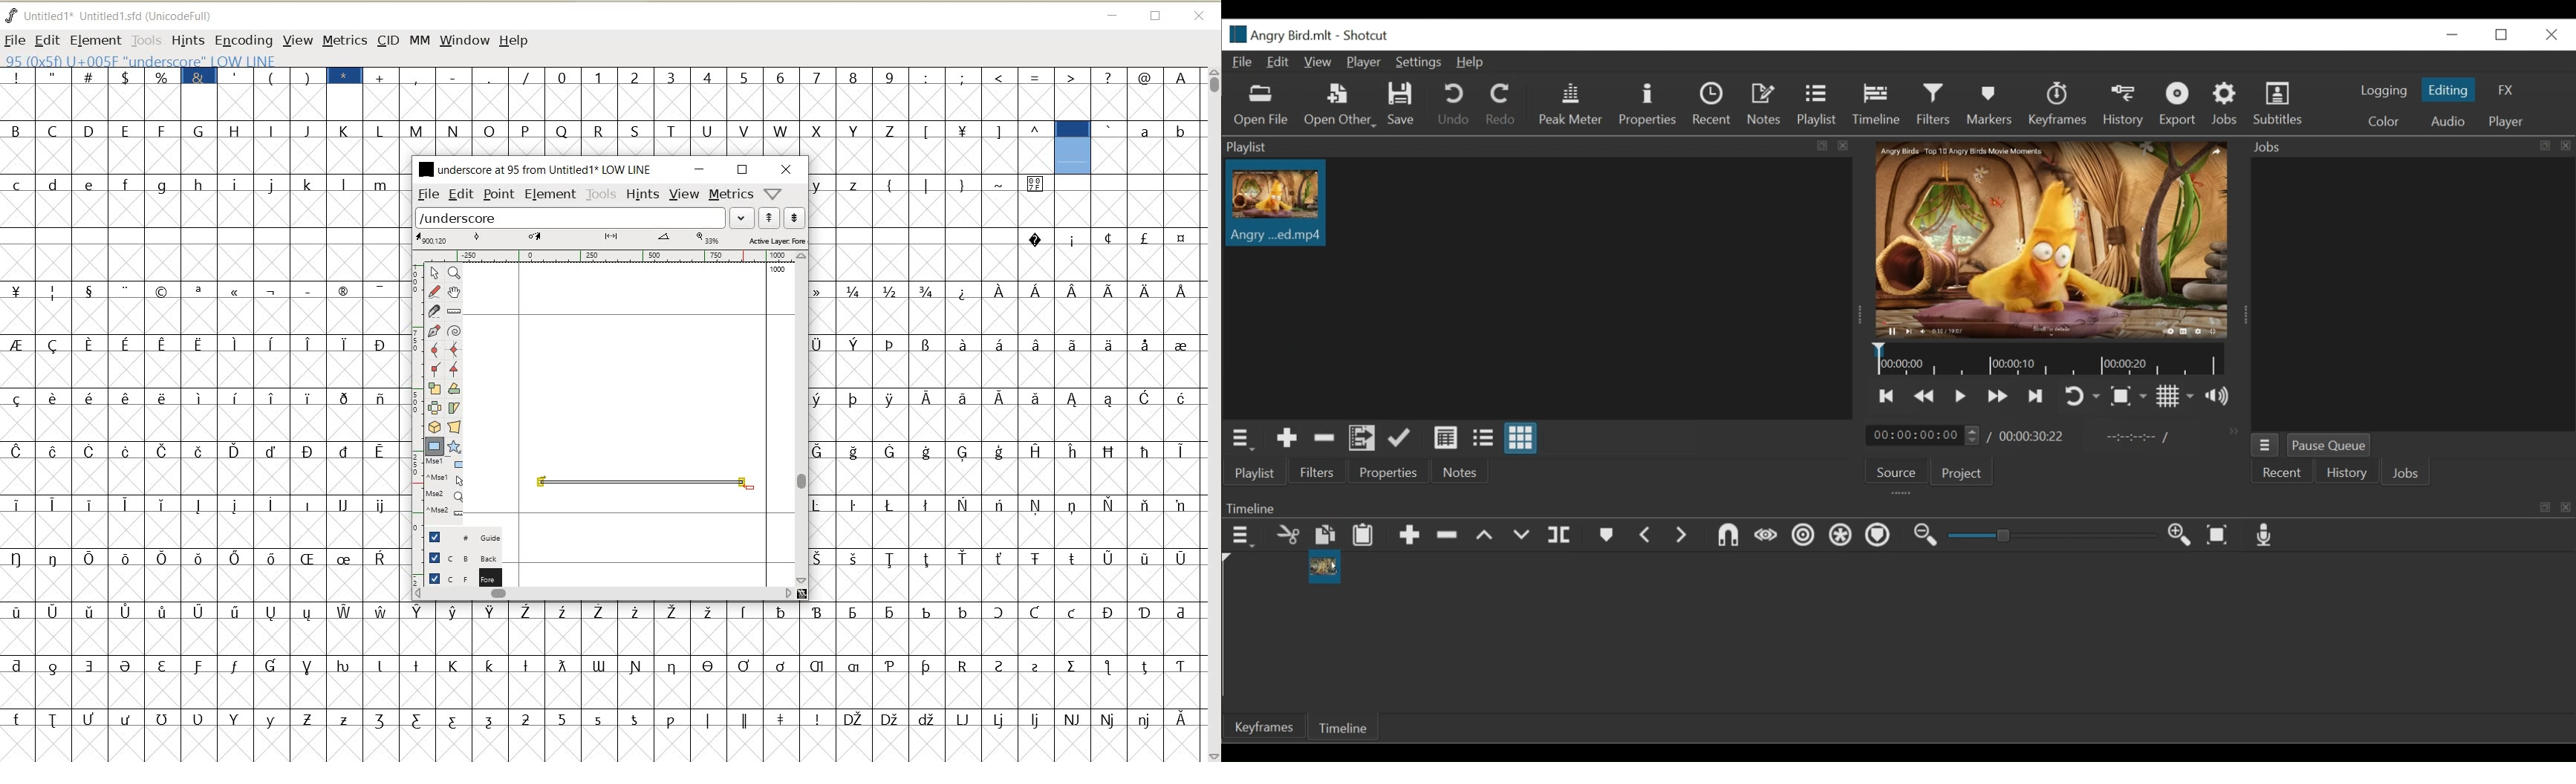  I want to click on Append, so click(1410, 535).